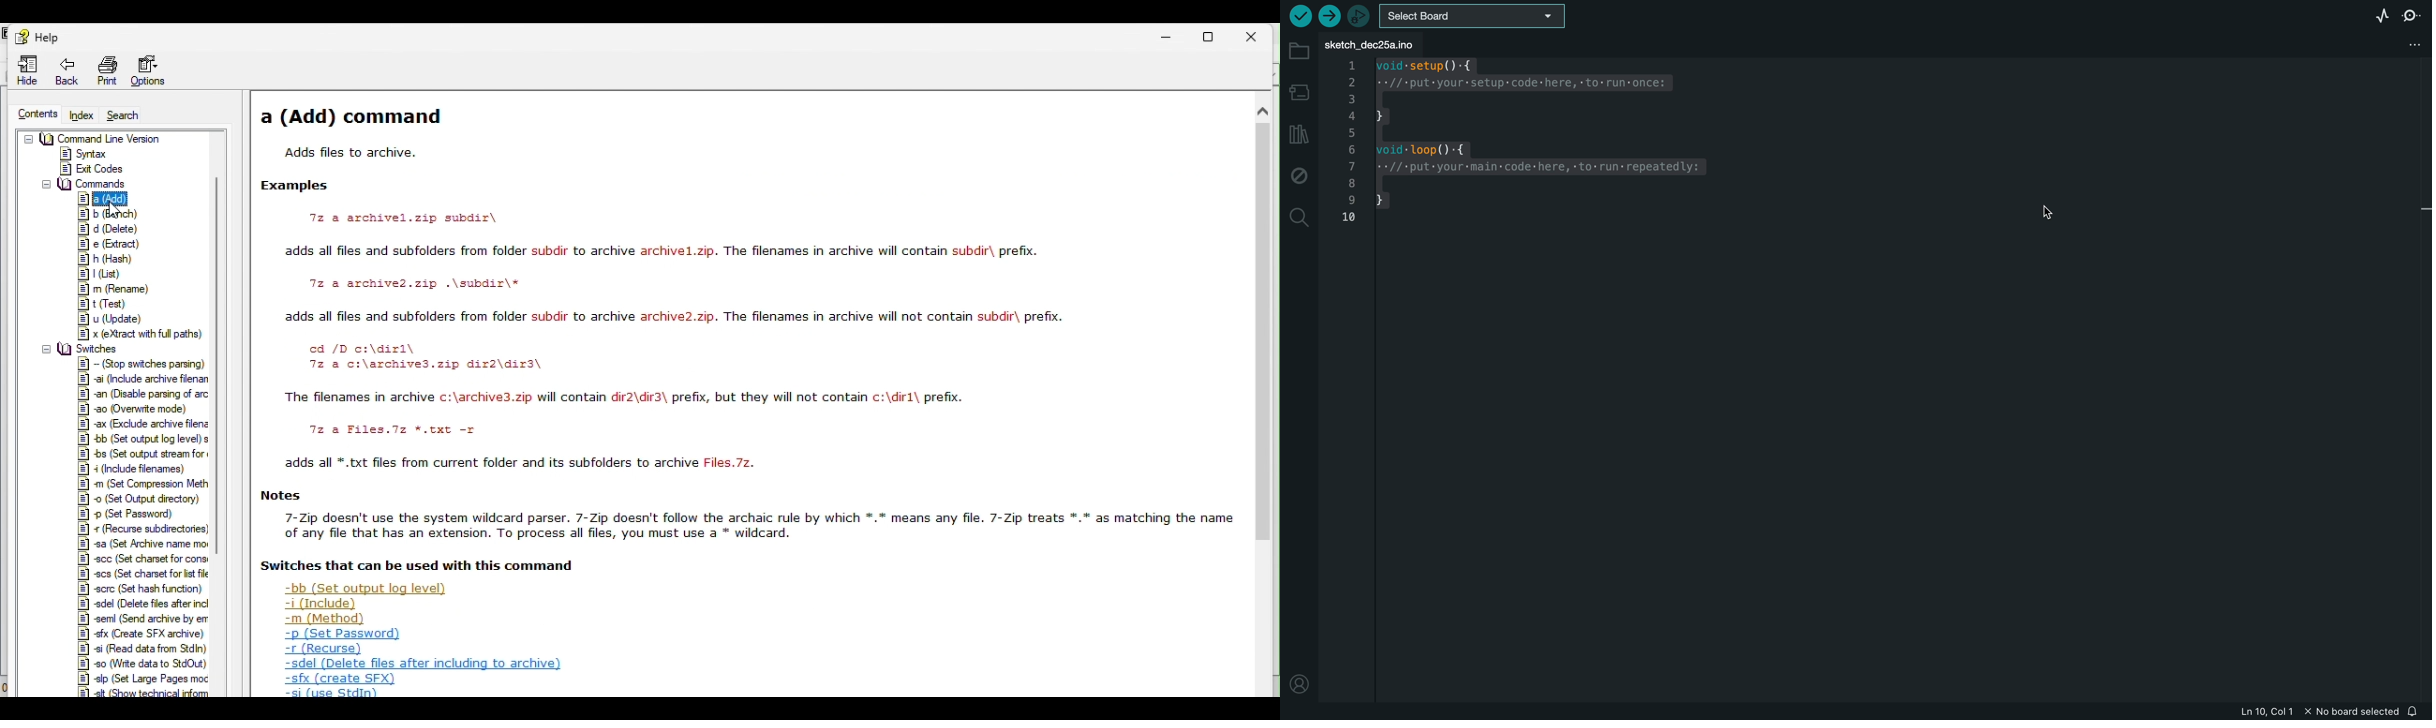 Image resolution: width=2436 pixels, height=728 pixels. I want to click on text, so click(755, 526).